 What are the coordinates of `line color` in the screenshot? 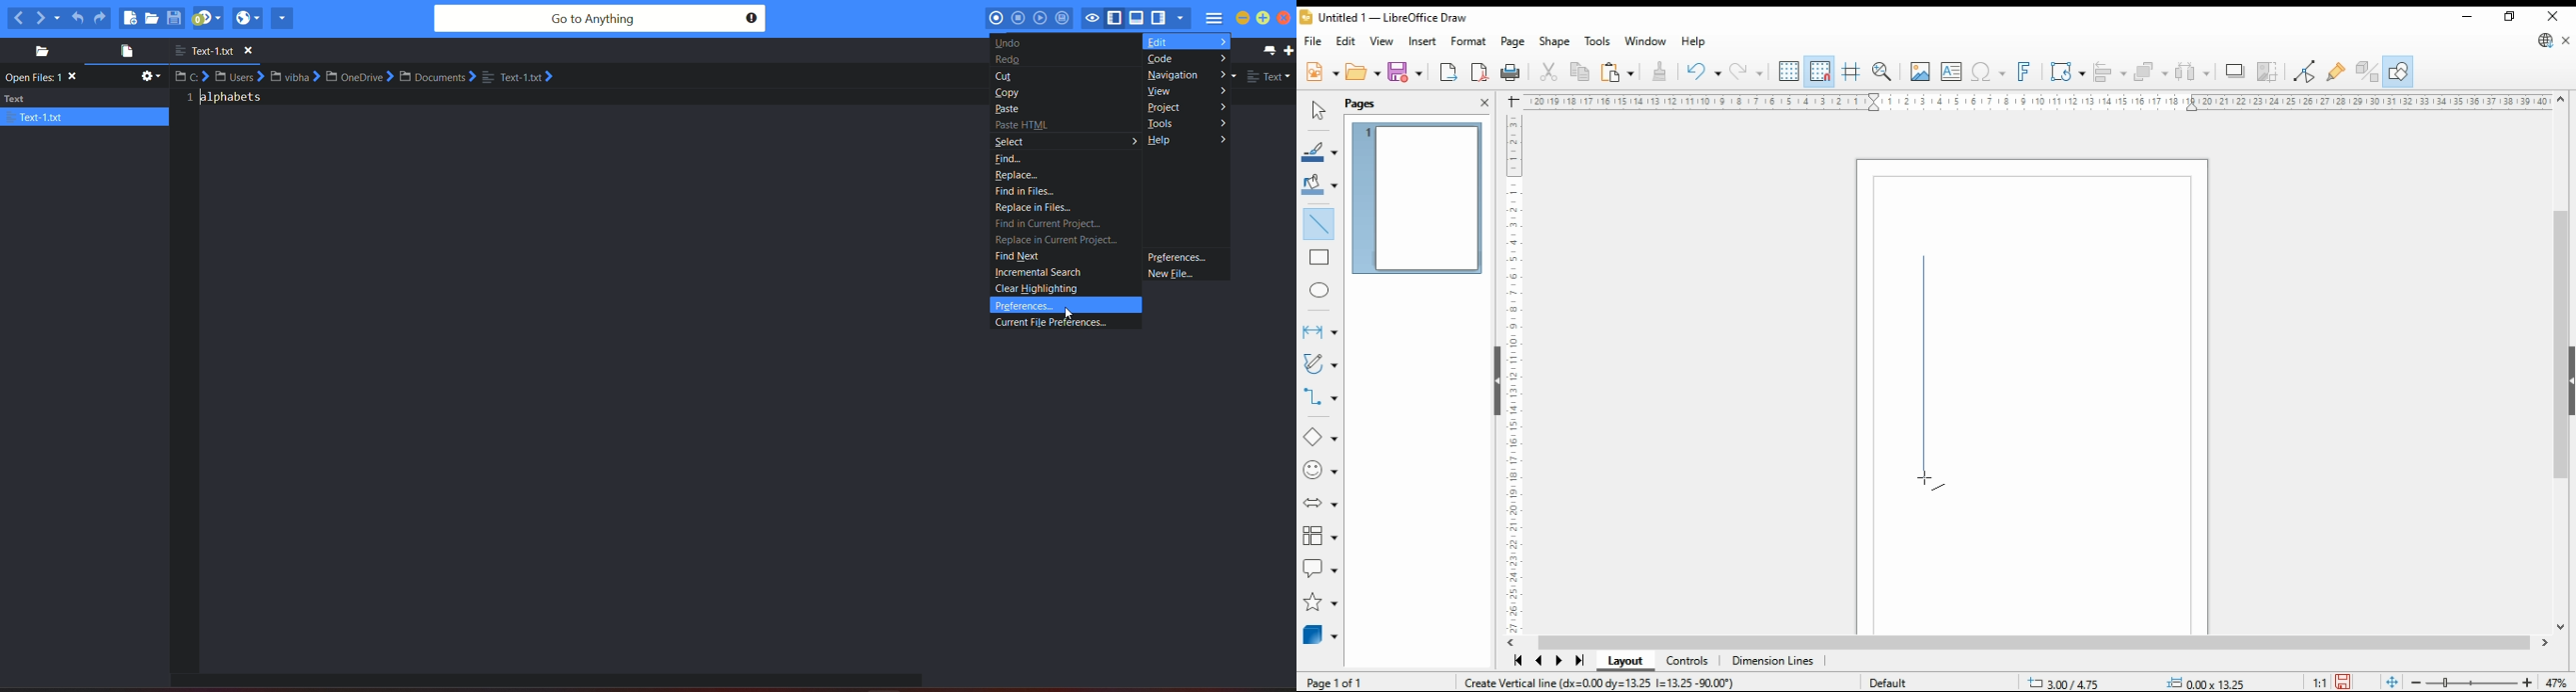 It's located at (1320, 152).